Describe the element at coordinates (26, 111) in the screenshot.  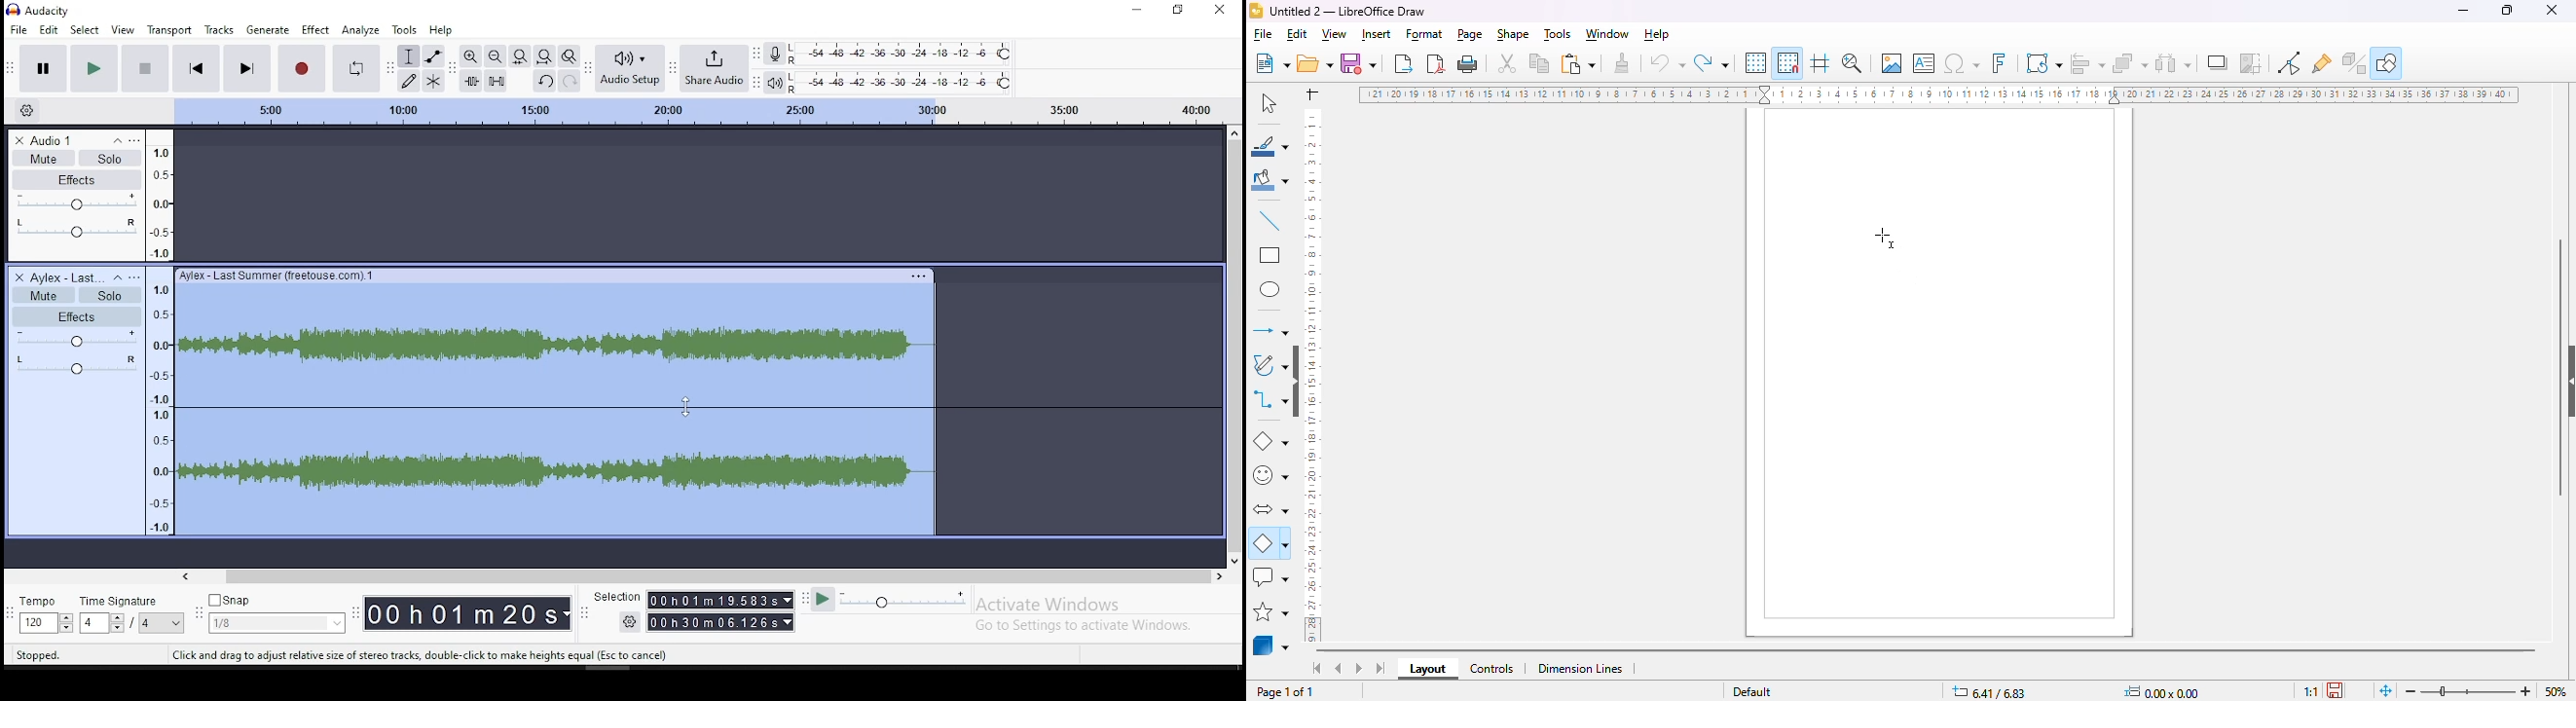
I see `timeline options` at that location.